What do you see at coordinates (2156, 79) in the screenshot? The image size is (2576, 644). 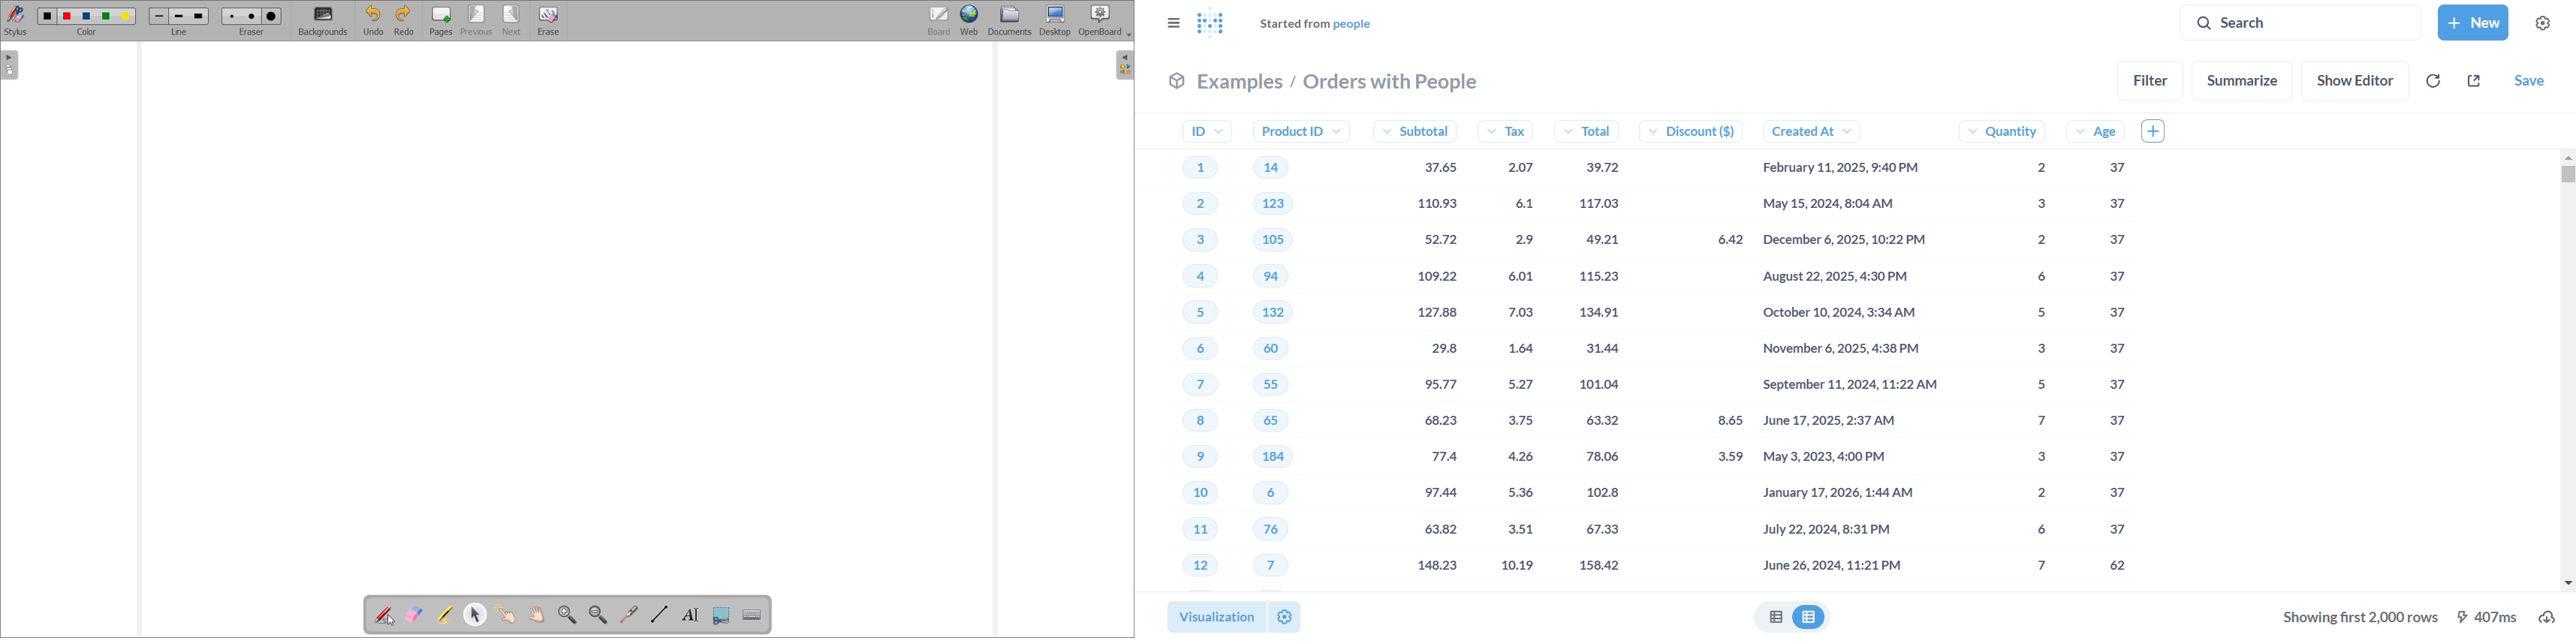 I see `filter ` at bounding box center [2156, 79].